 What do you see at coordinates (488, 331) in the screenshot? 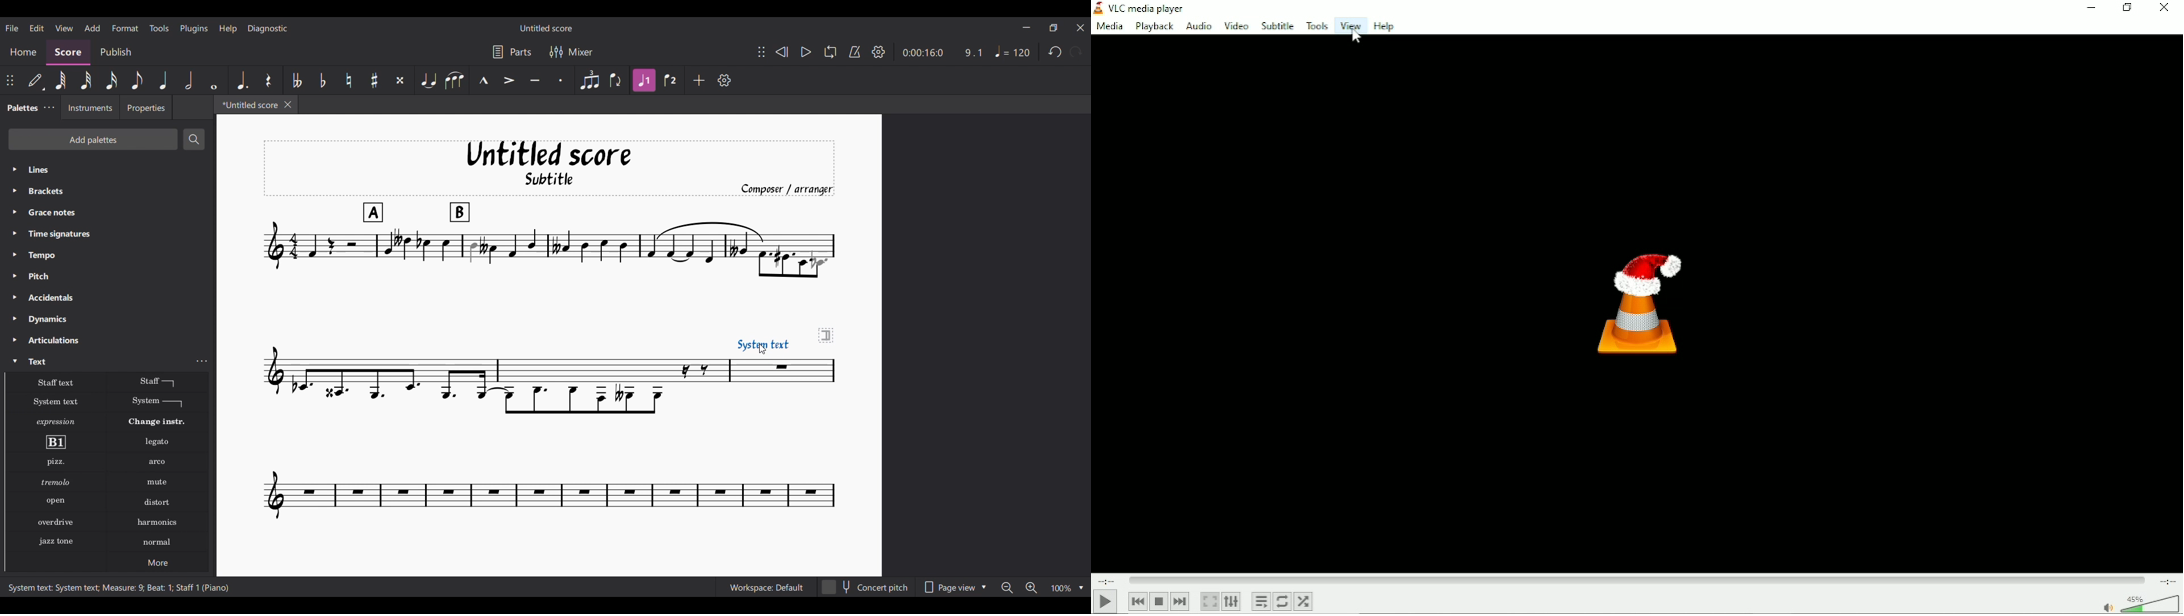
I see `Current score` at bounding box center [488, 331].